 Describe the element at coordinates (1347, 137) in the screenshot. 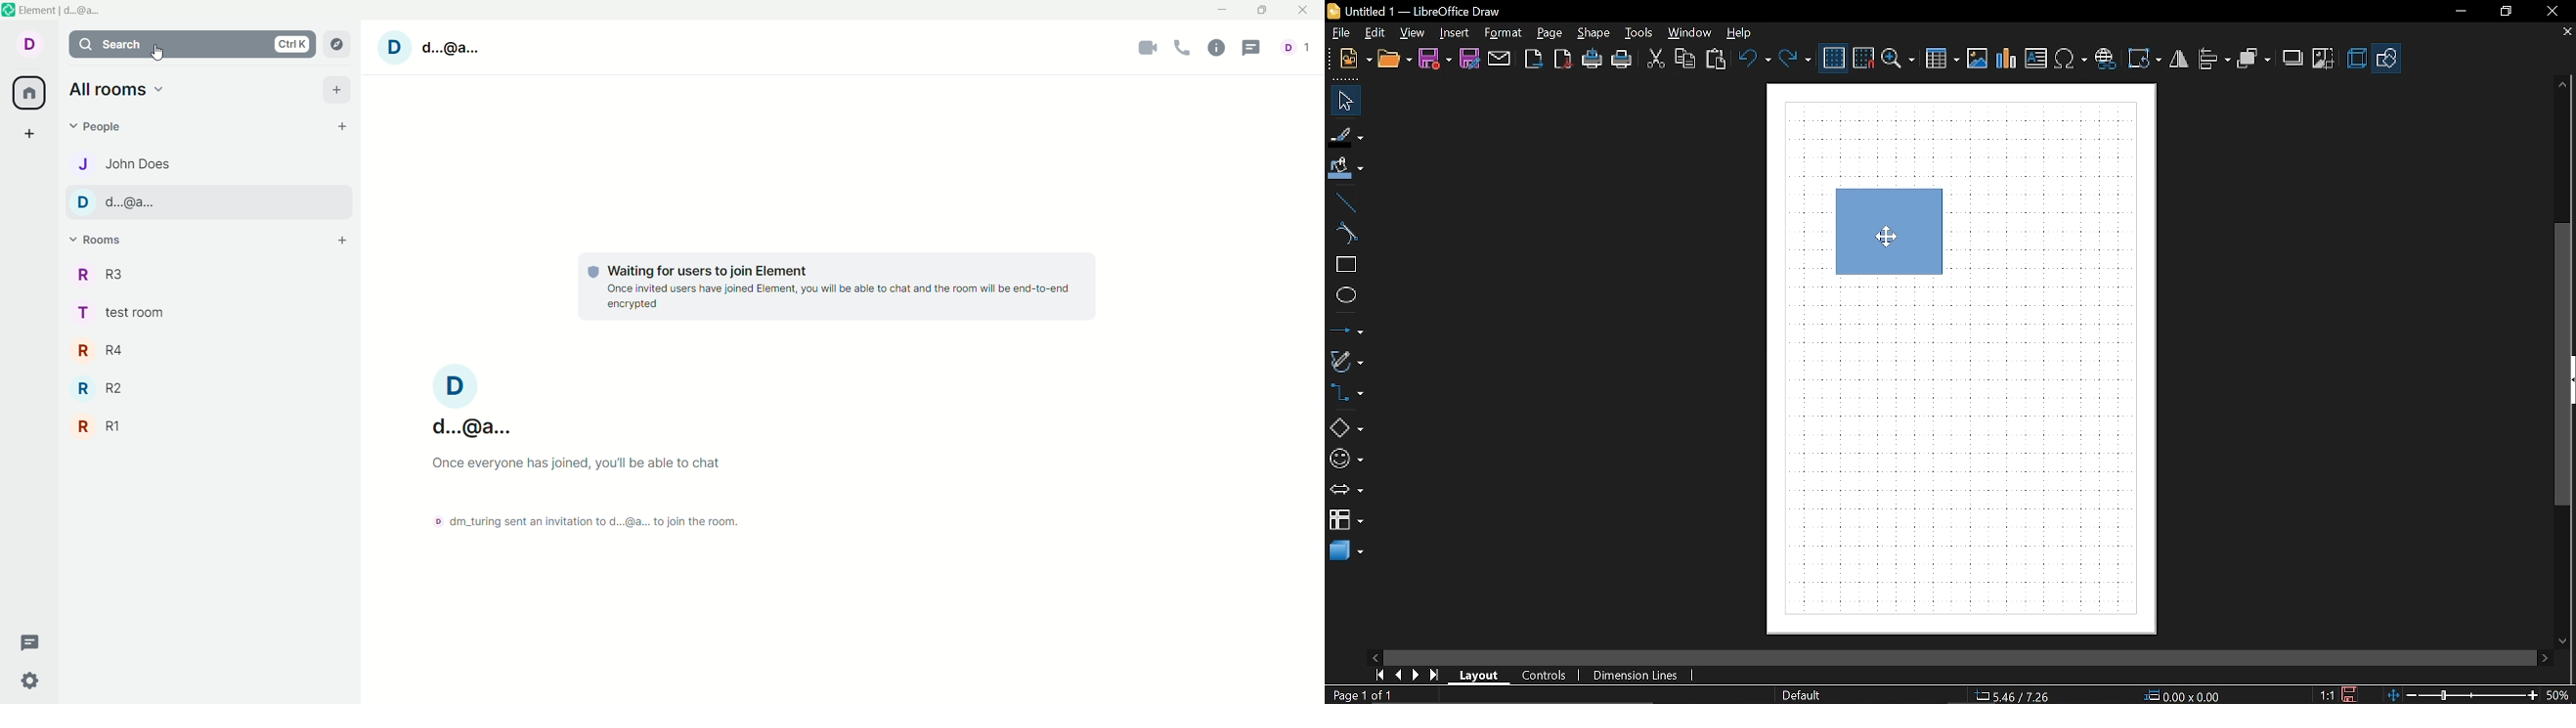

I see `Fill line` at that location.